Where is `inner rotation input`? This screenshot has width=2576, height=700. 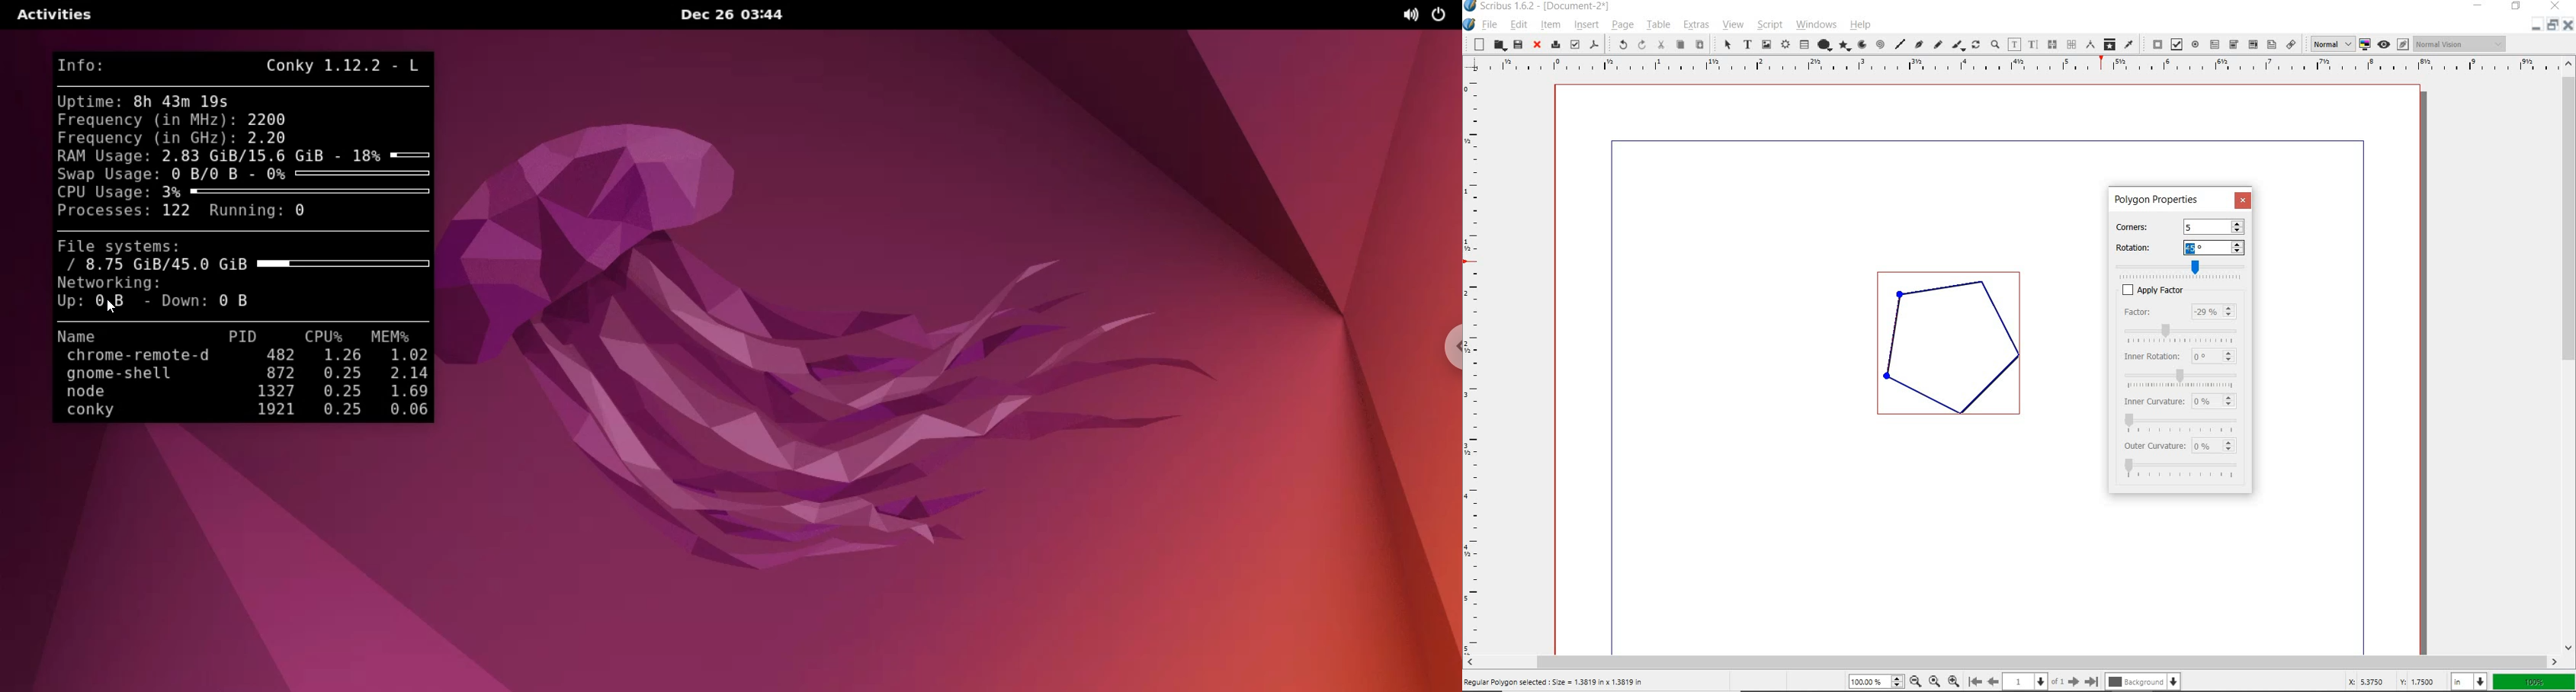
inner rotation input is located at coordinates (2213, 356).